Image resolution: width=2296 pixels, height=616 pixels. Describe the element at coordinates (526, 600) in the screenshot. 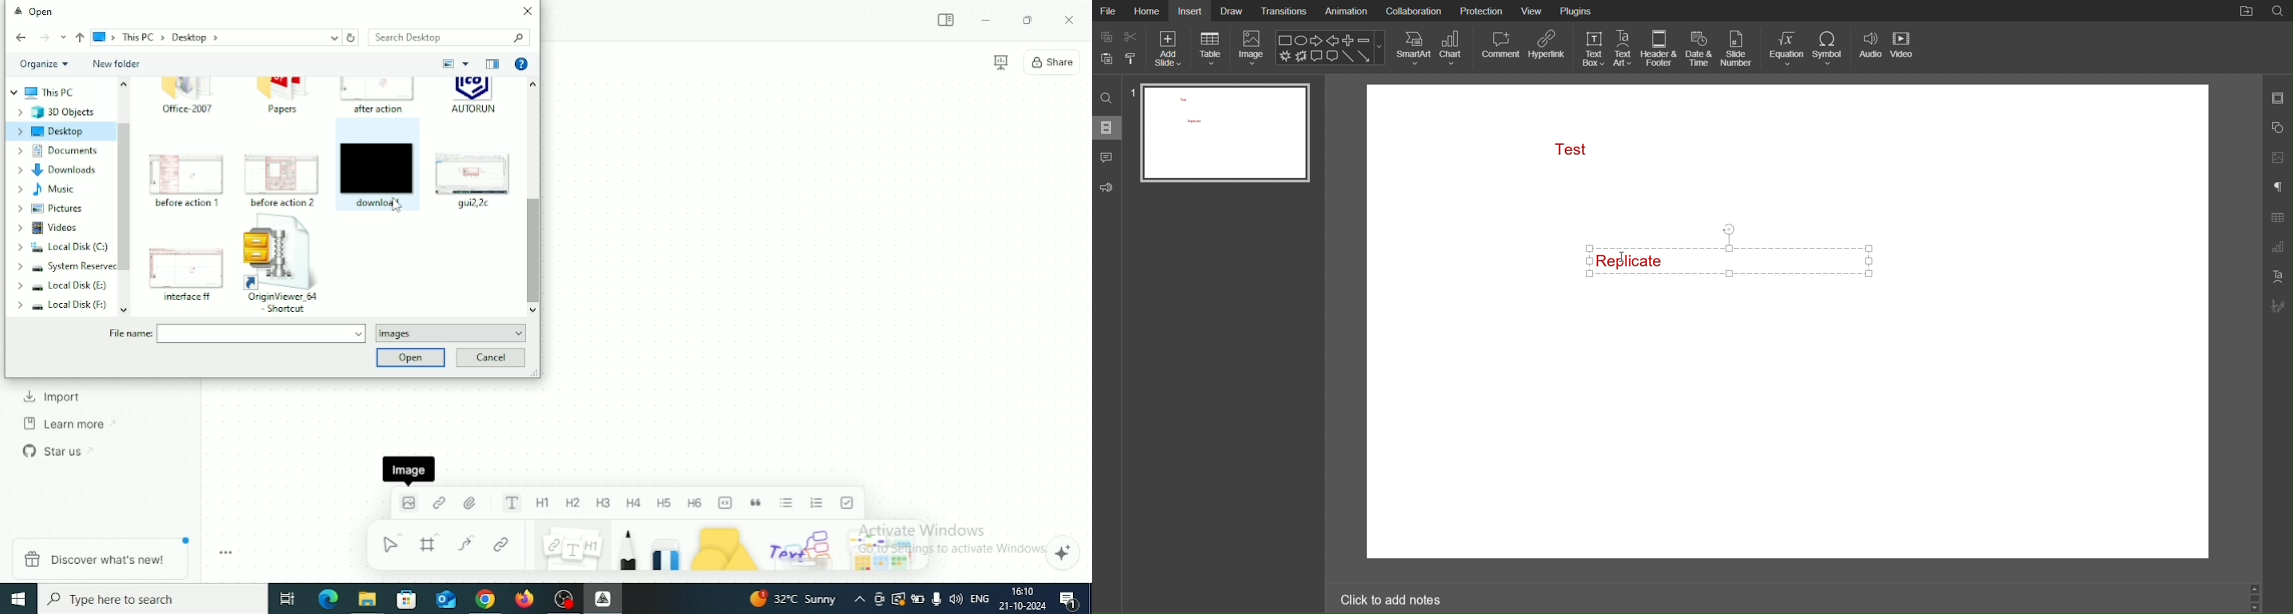

I see `Firefox` at that location.